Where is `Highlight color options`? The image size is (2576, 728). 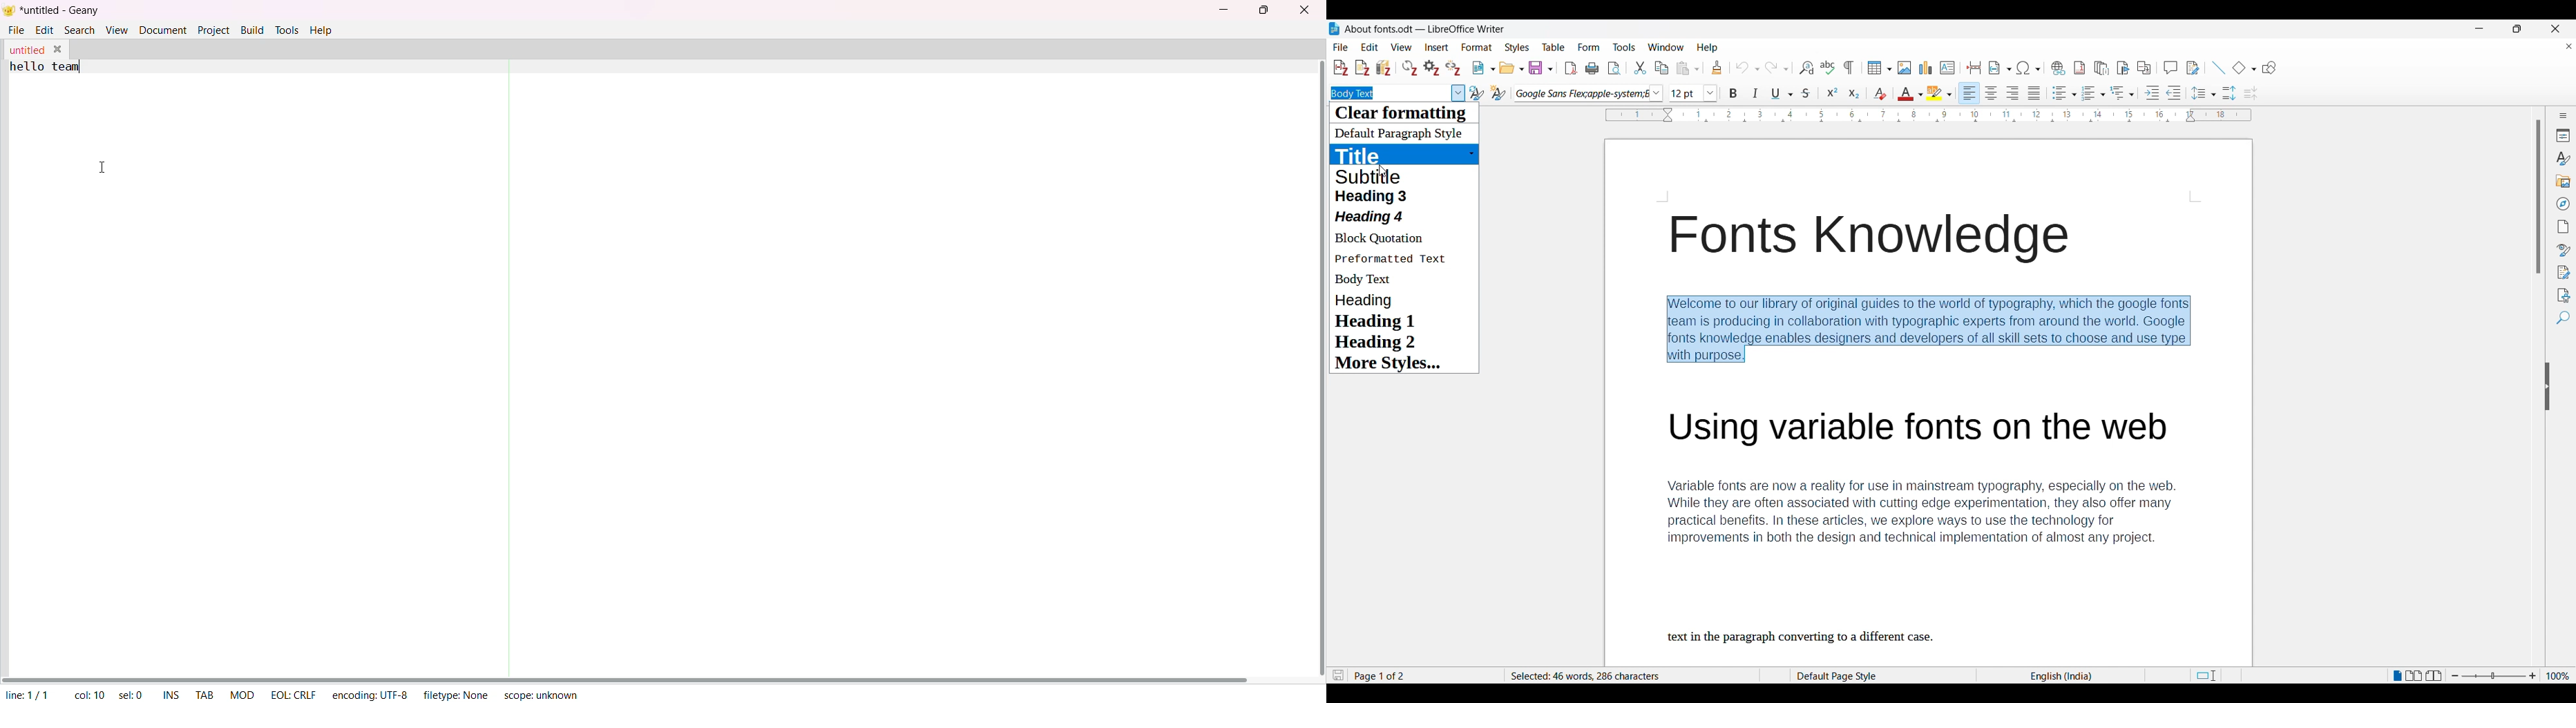
Highlight color options is located at coordinates (1940, 93).